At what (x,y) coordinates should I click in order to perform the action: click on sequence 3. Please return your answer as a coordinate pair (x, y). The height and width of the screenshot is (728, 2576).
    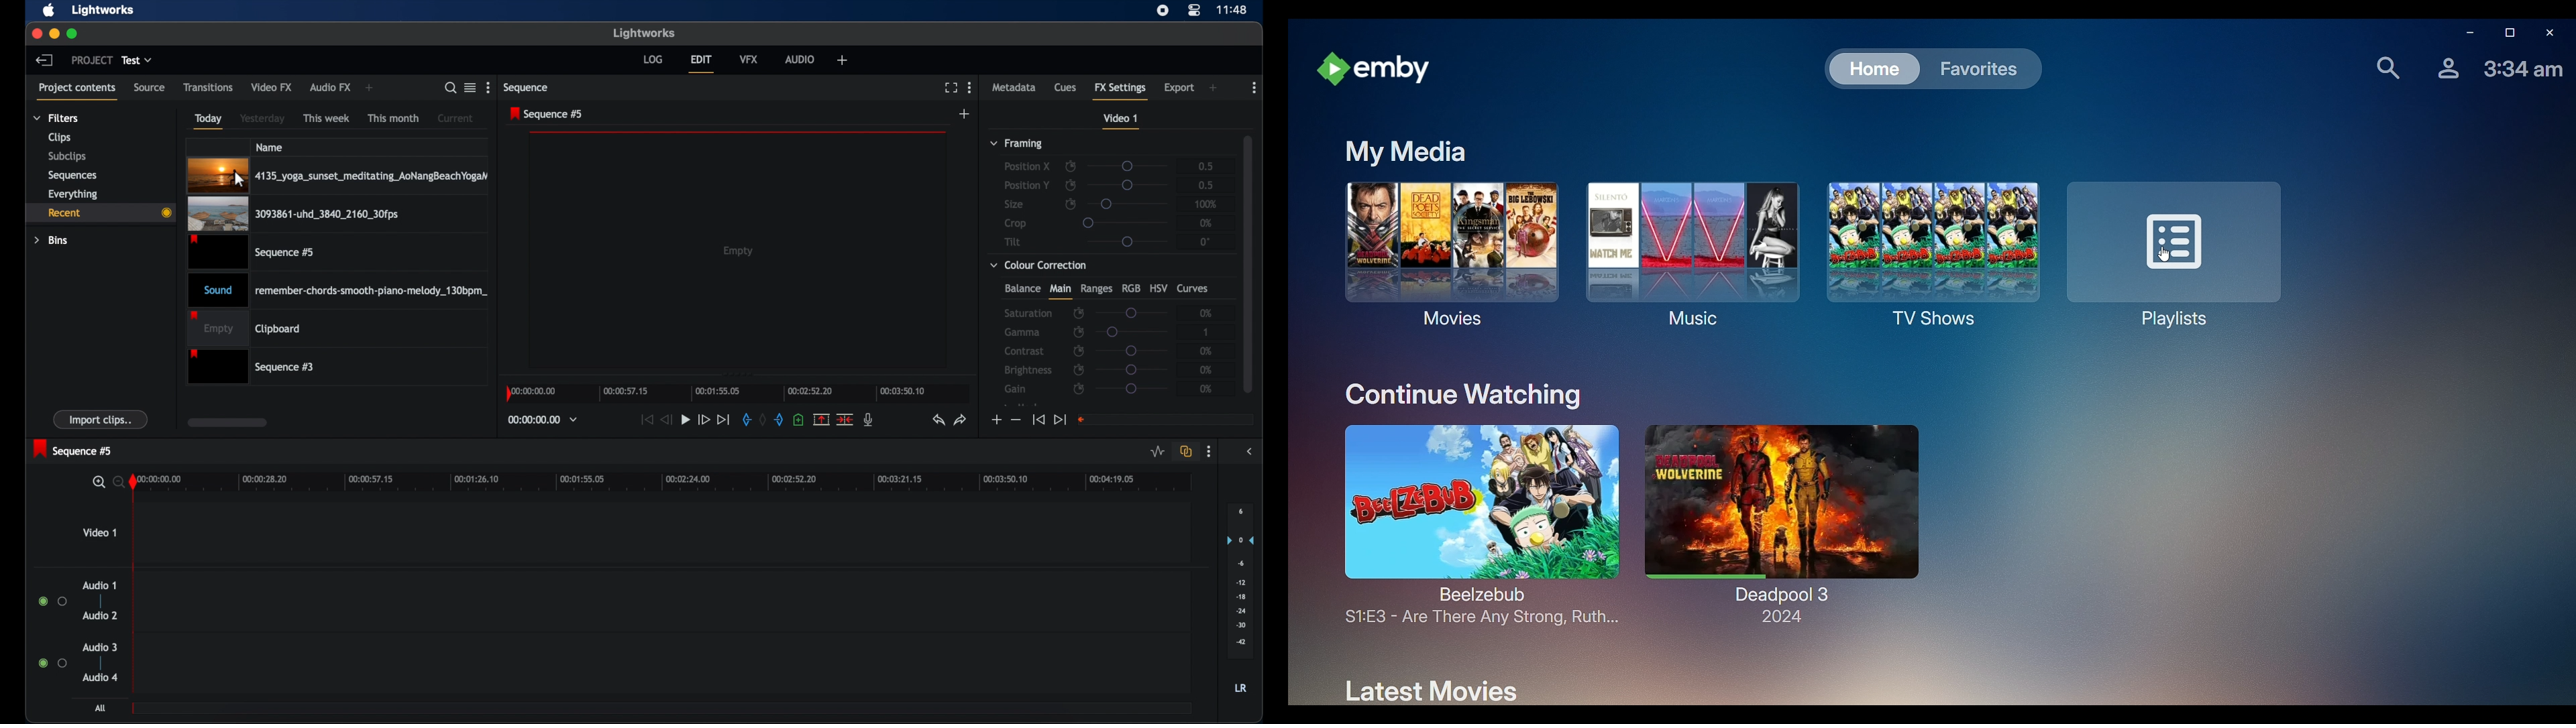
    Looking at the image, I should click on (251, 366).